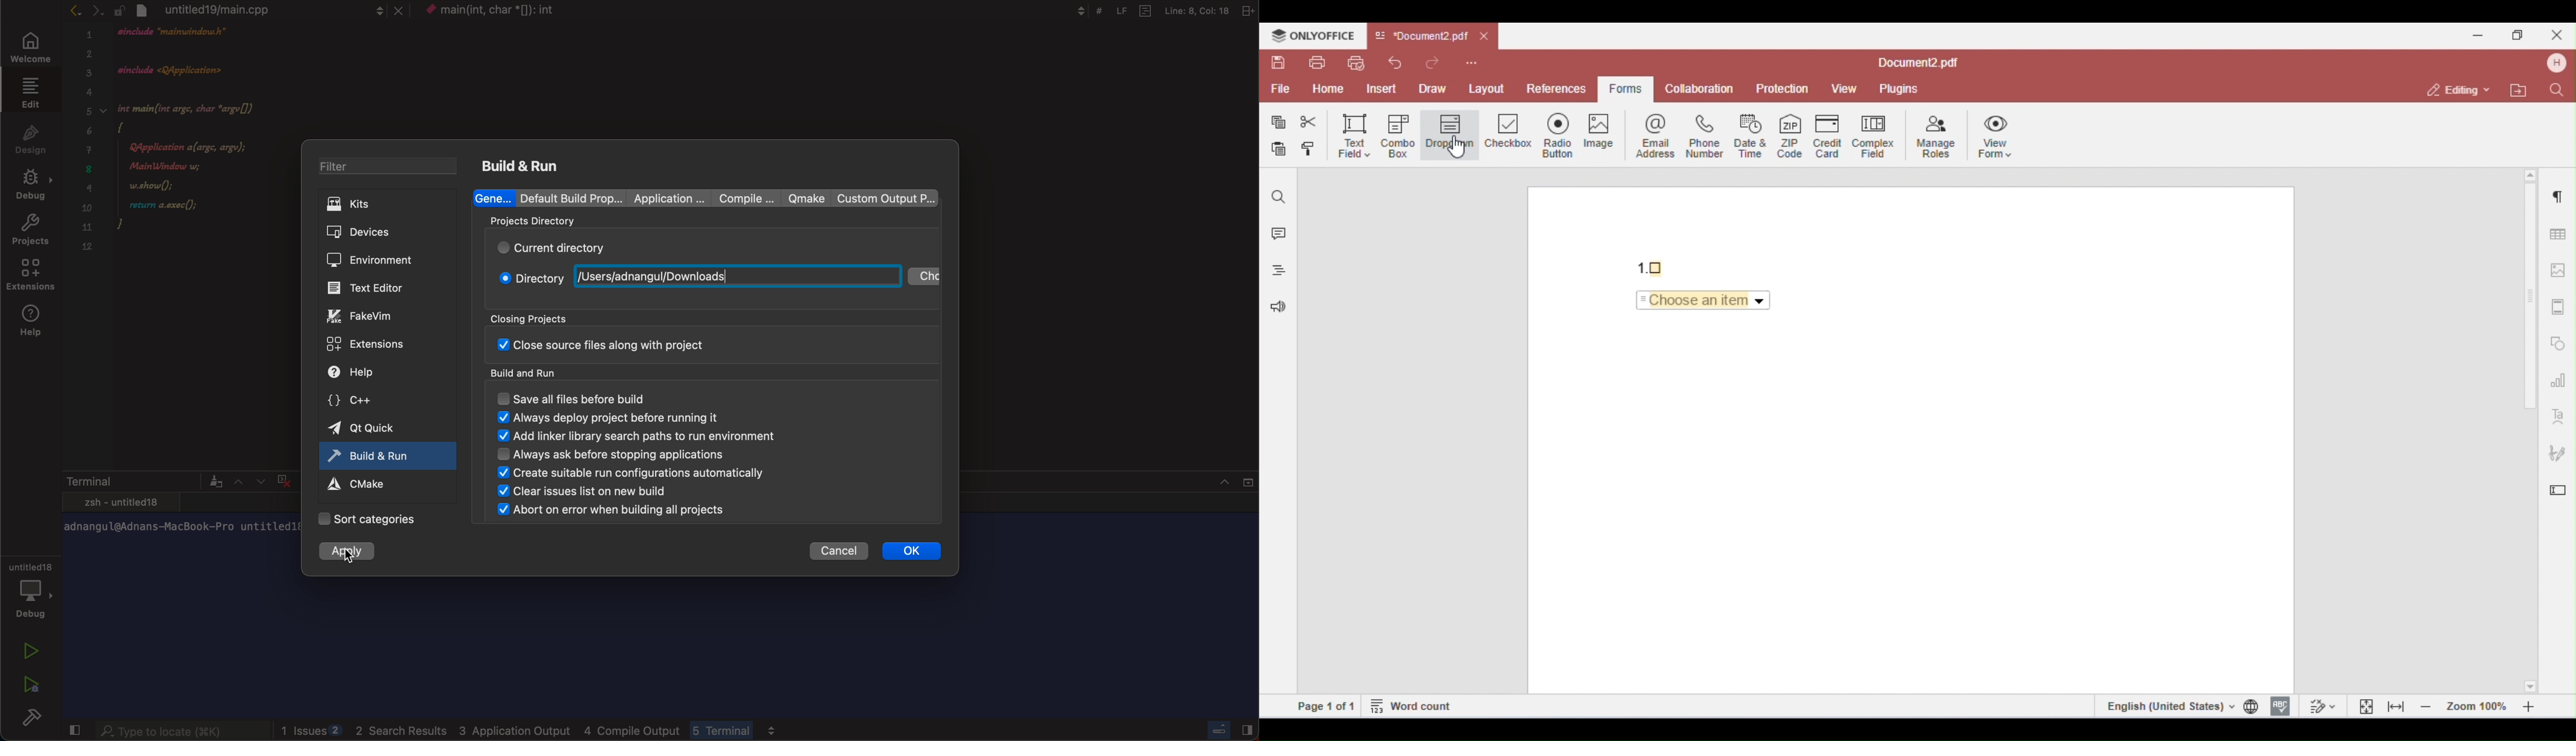 The image size is (2576, 756). I want to click on apply changes, so click(347, 551).